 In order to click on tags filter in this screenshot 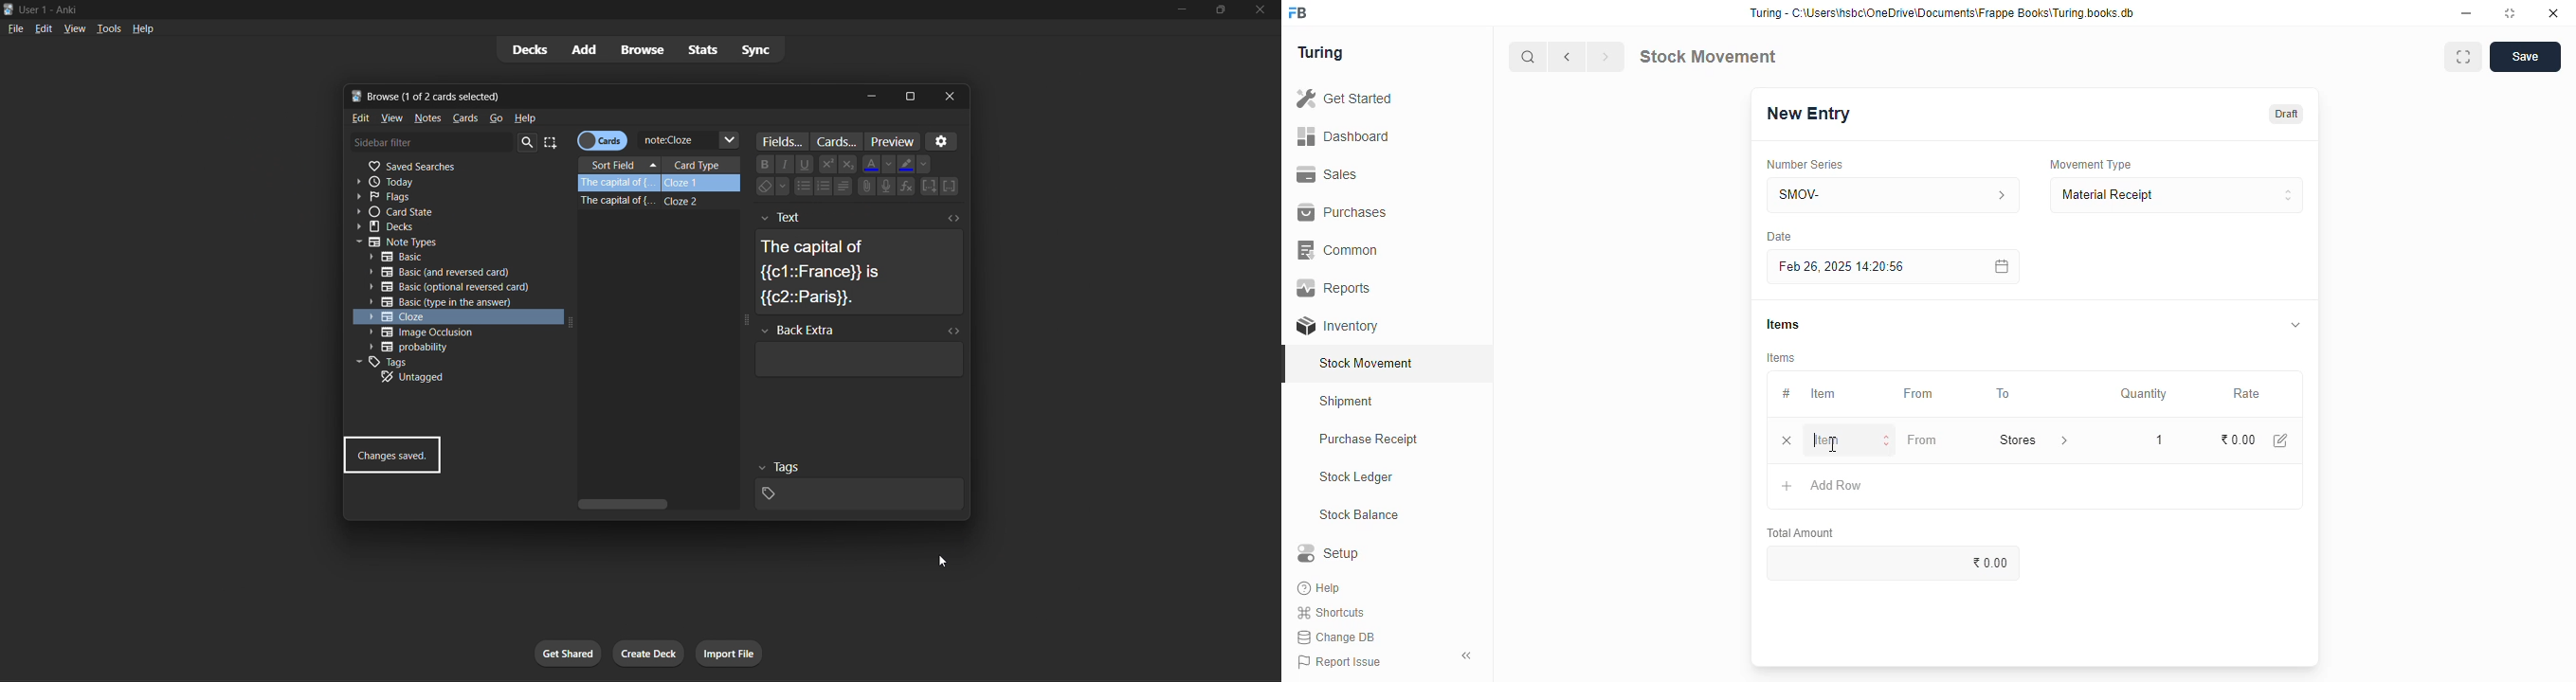, I will do `click(448, 361)`.